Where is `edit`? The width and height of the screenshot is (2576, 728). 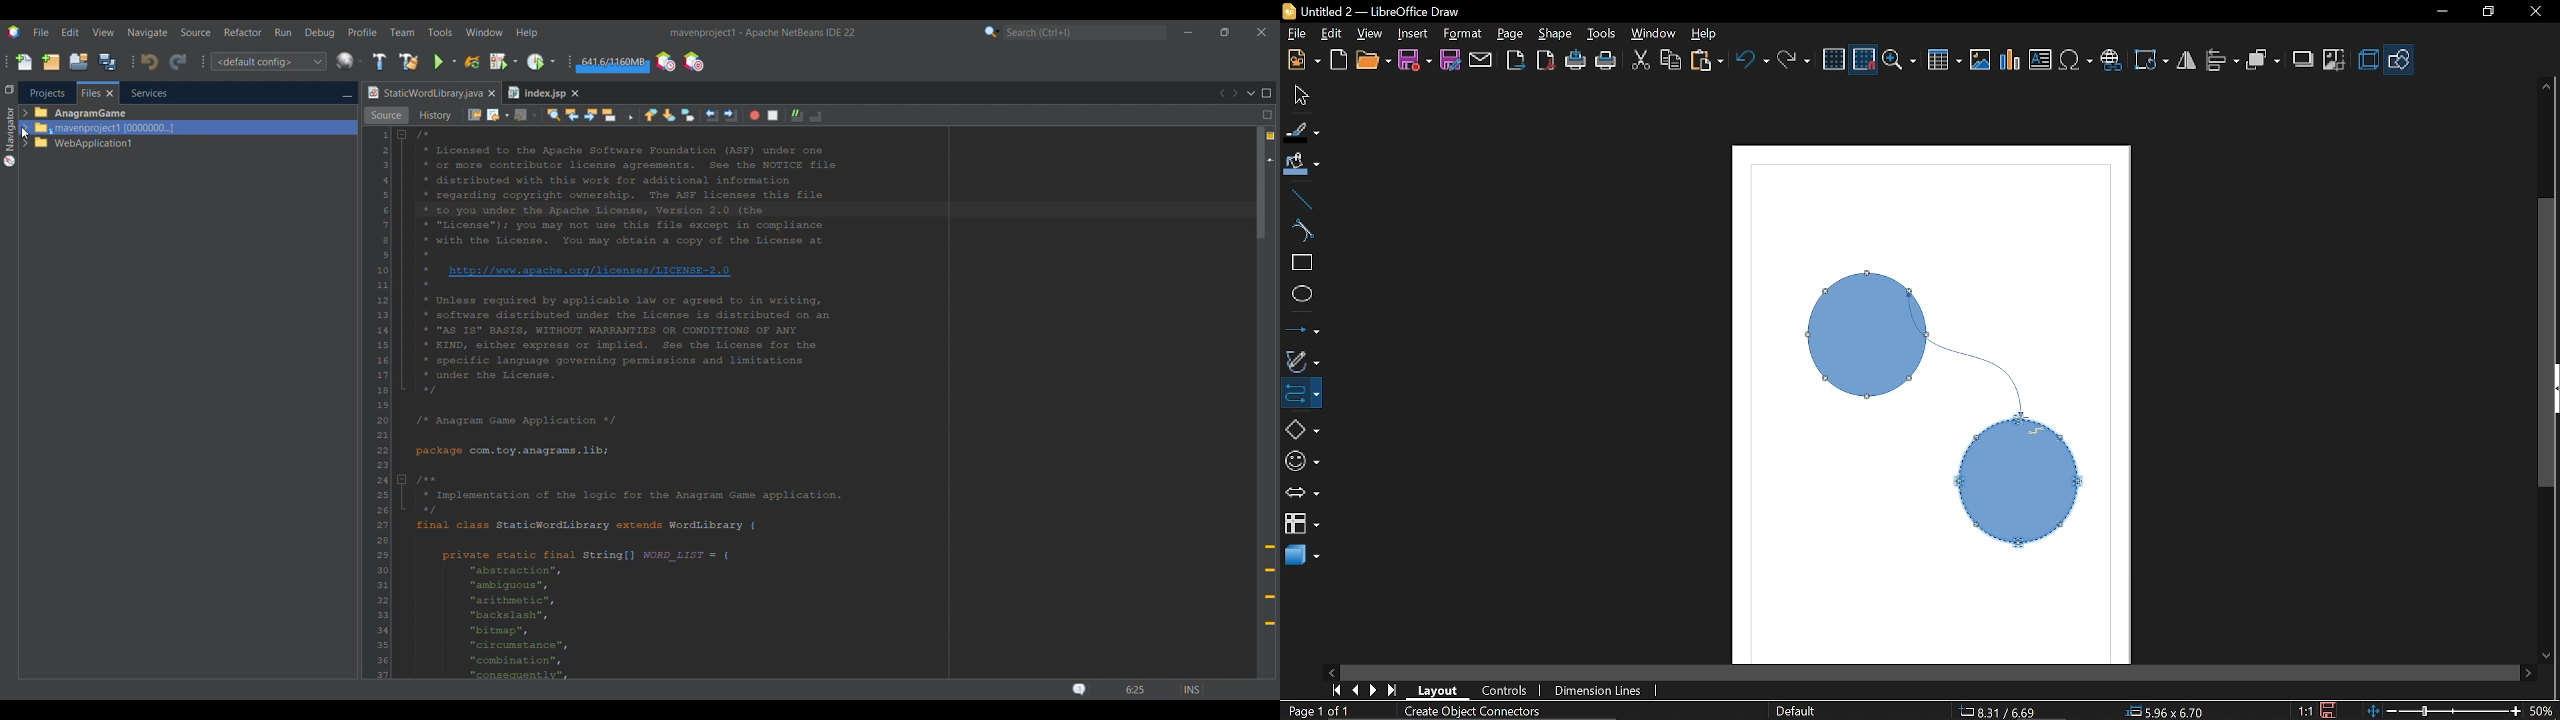 edit is located at coordinates (1335, 33).